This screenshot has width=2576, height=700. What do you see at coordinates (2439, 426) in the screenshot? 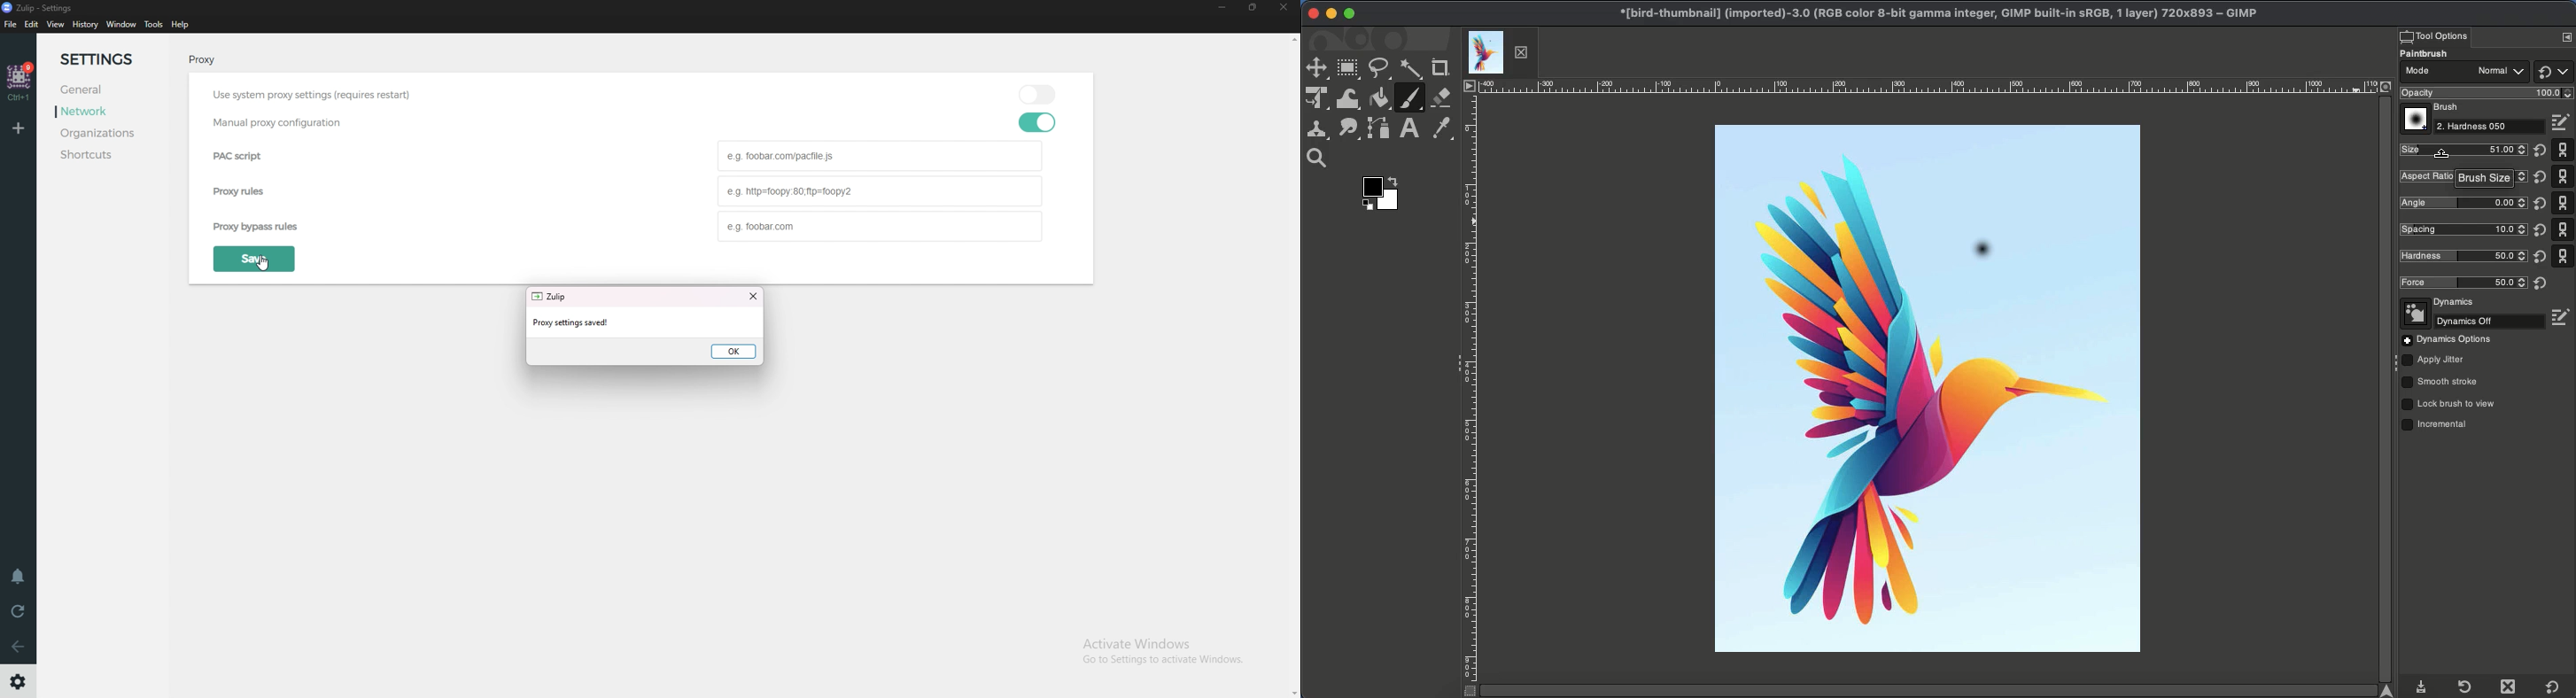
I see `Incremental` at bounding box center [2439, 426].